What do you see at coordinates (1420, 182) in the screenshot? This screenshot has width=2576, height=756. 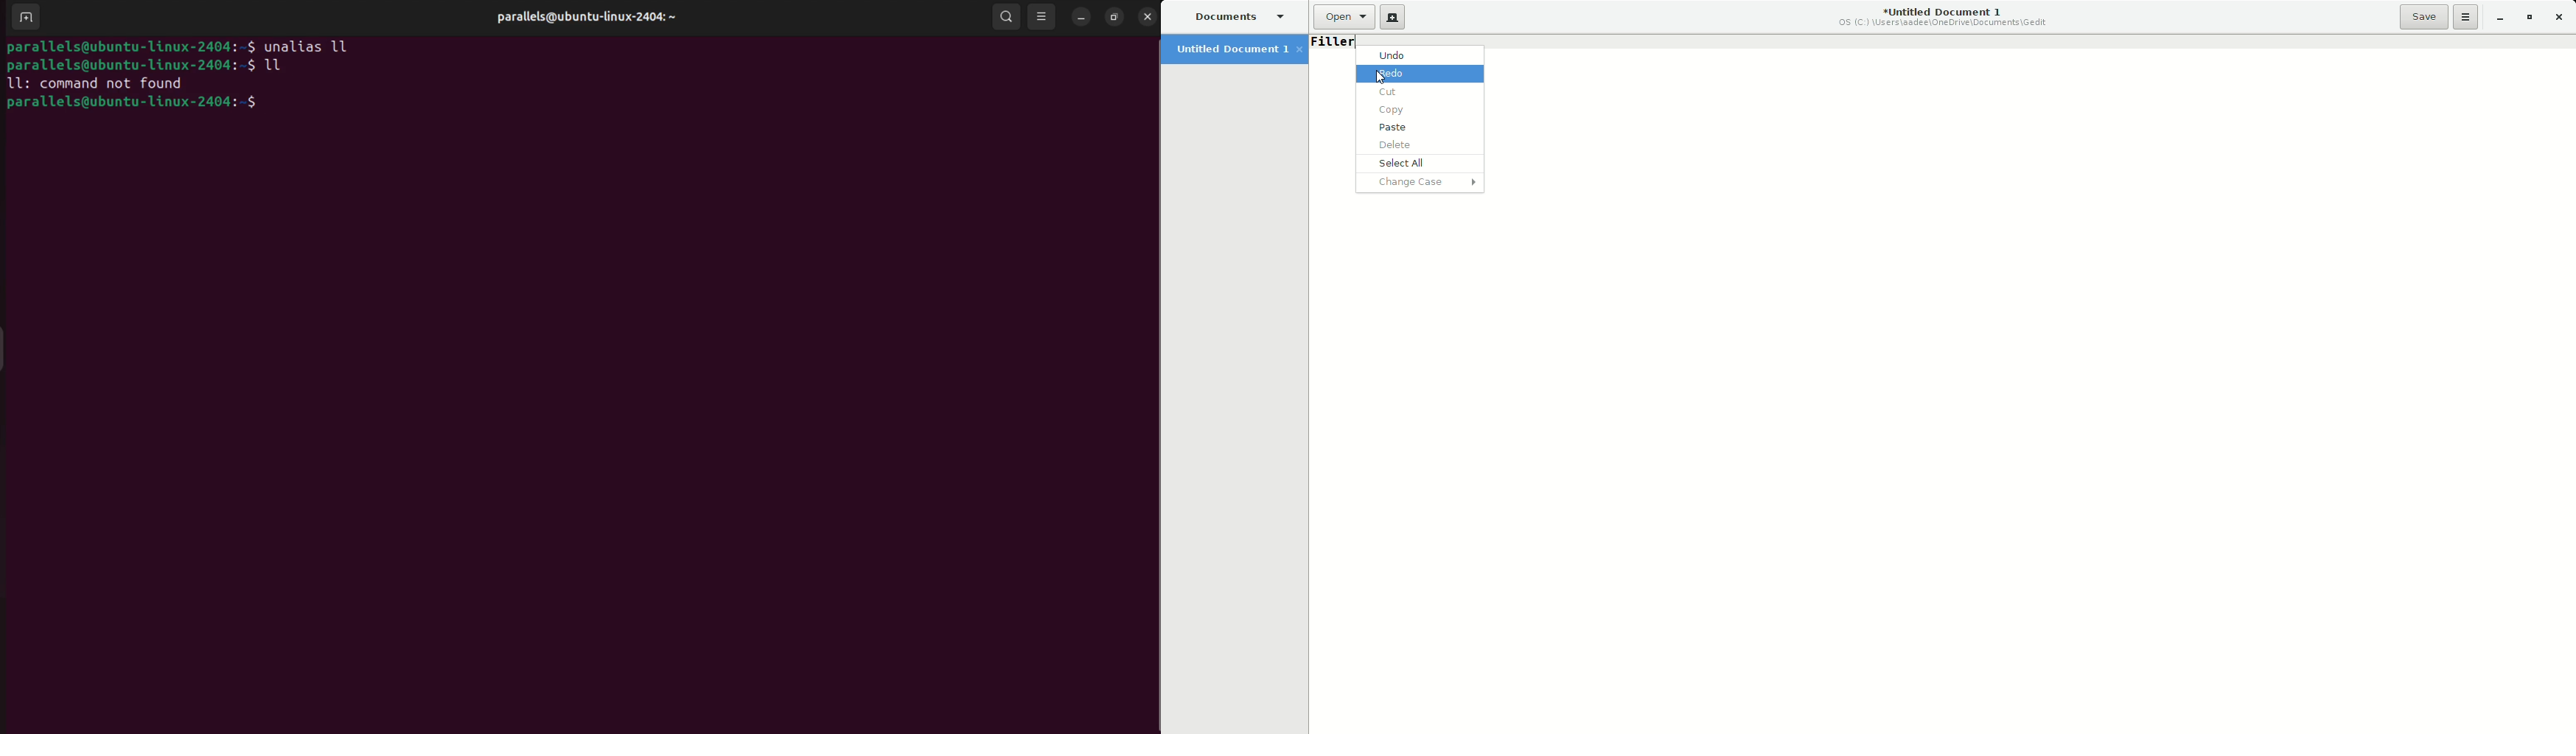 I see `Change Case` at bounding box center [1420, 182].